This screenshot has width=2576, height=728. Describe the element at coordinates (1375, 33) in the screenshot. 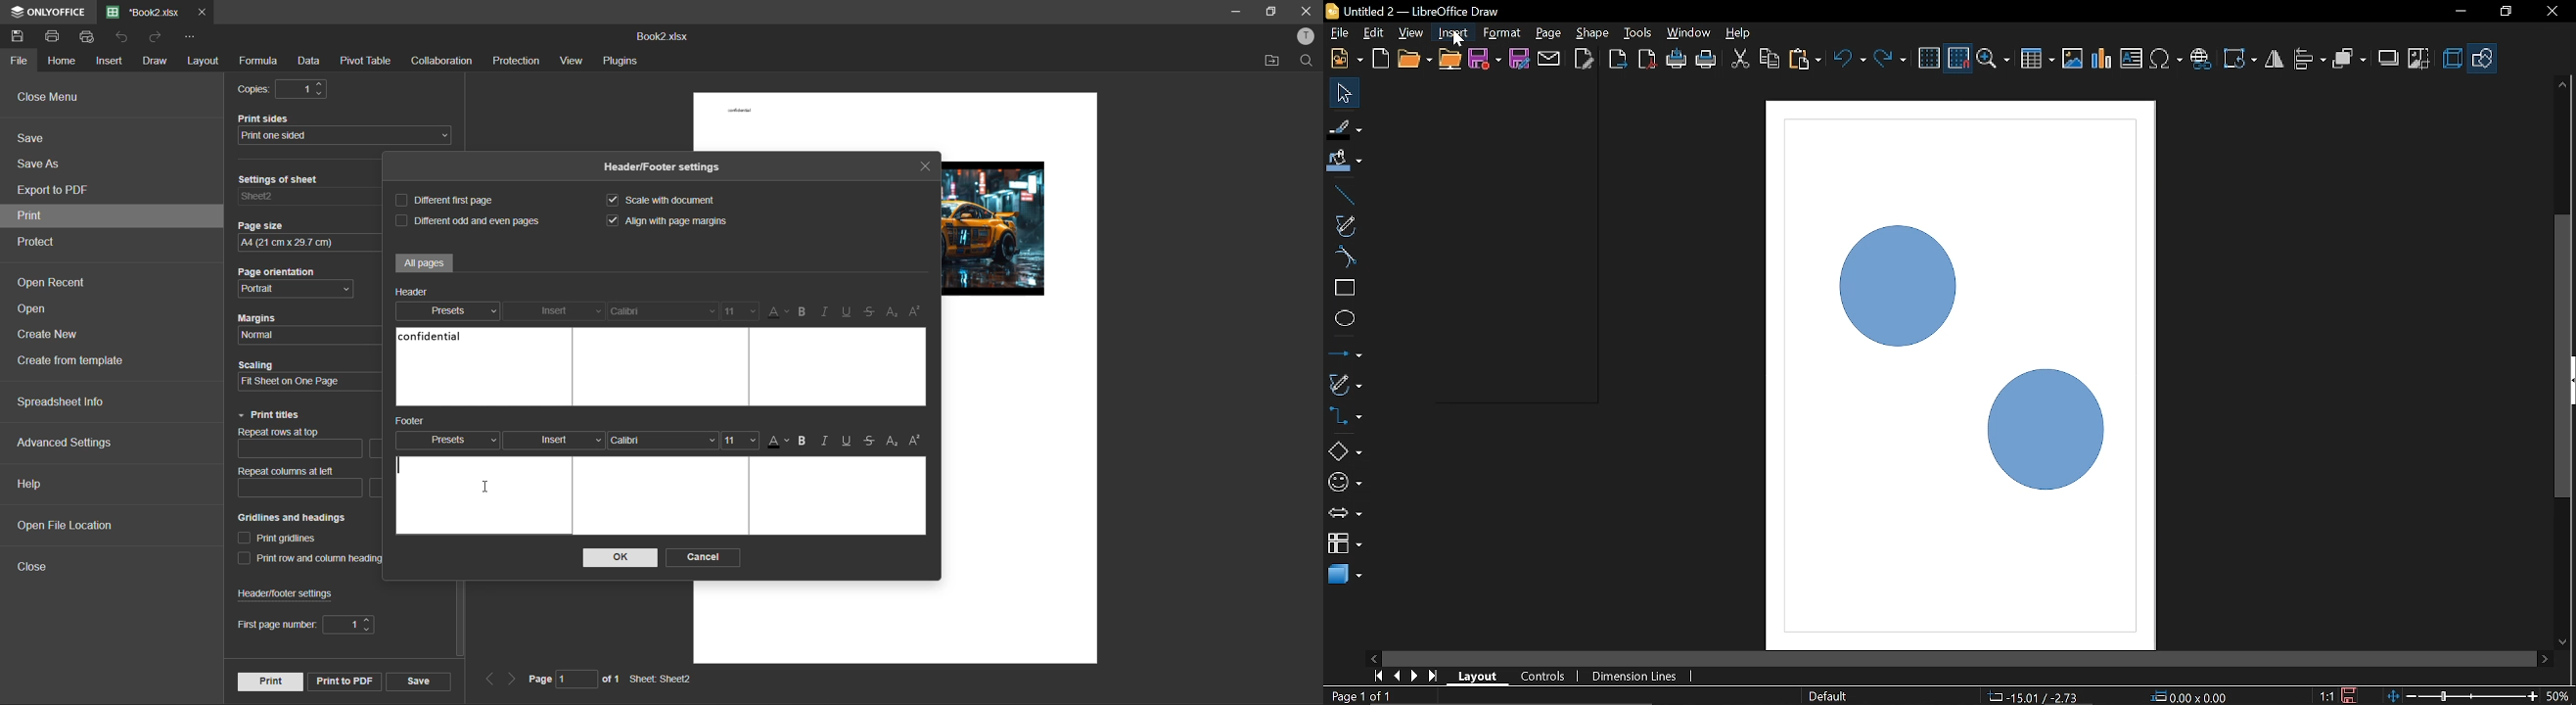

I see `Edit` at that location.